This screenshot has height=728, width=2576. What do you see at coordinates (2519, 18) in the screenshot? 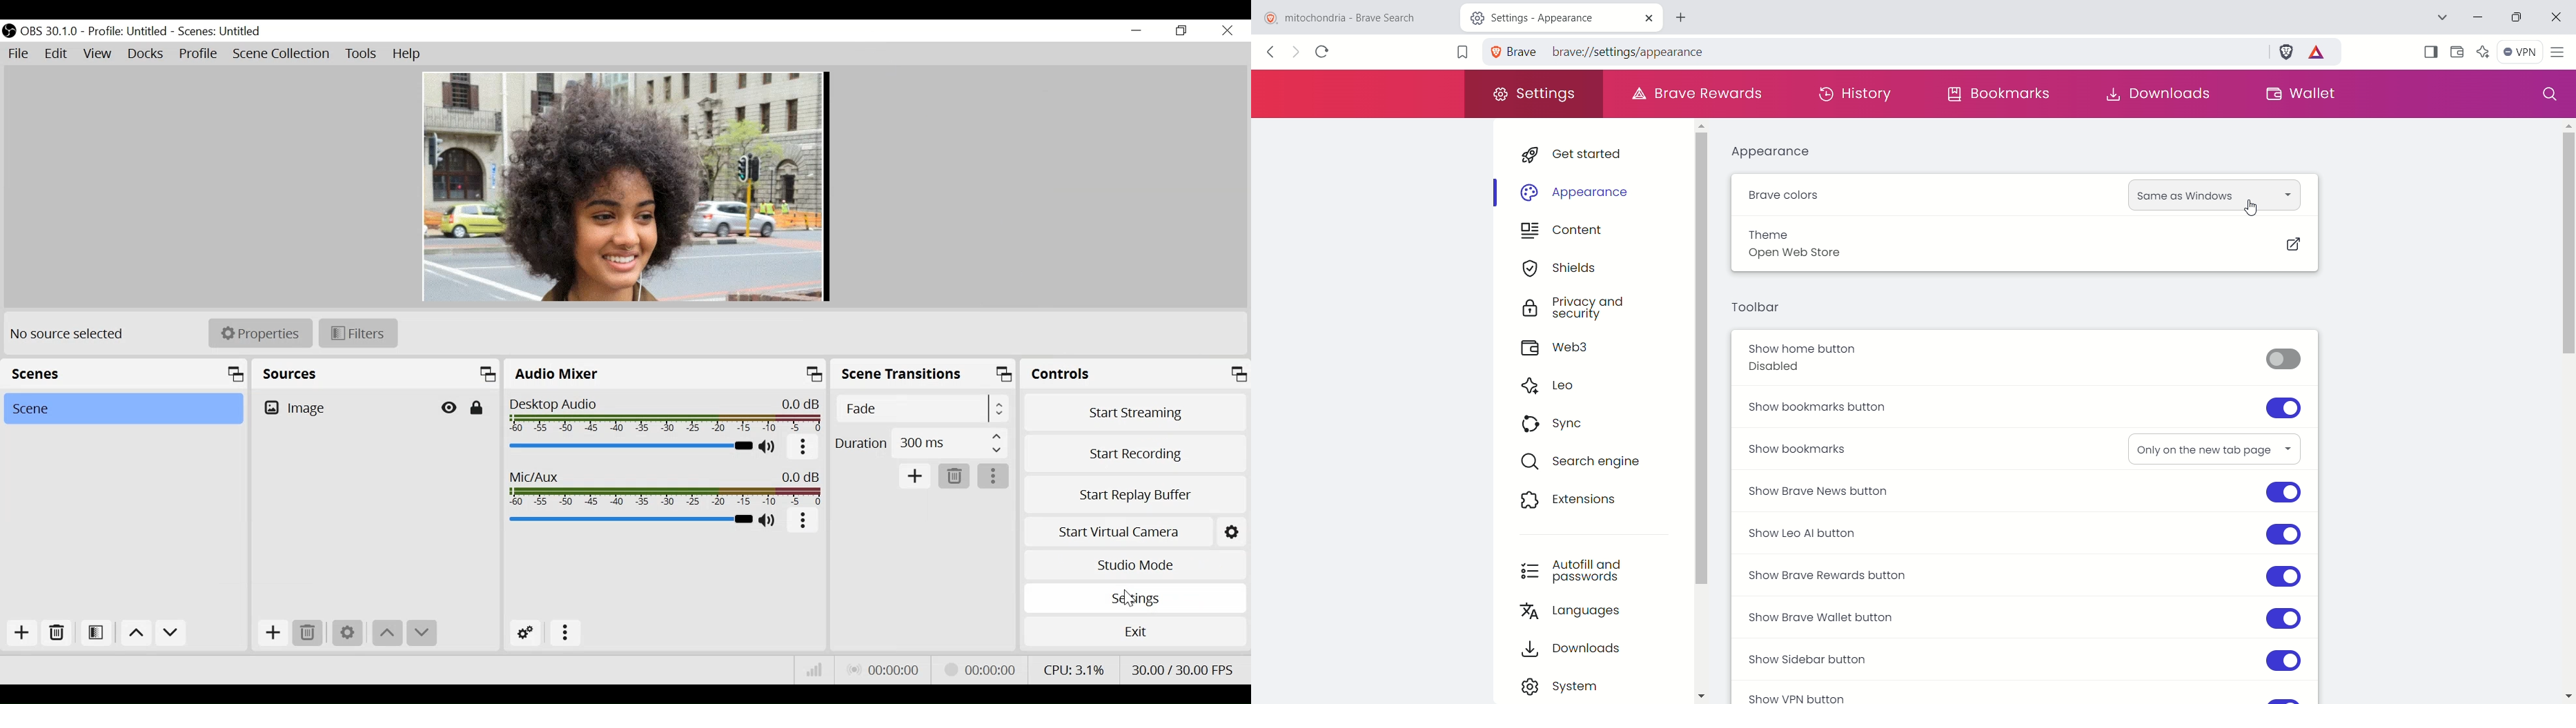
I see `maximize` at bounding box center [2519, 18].